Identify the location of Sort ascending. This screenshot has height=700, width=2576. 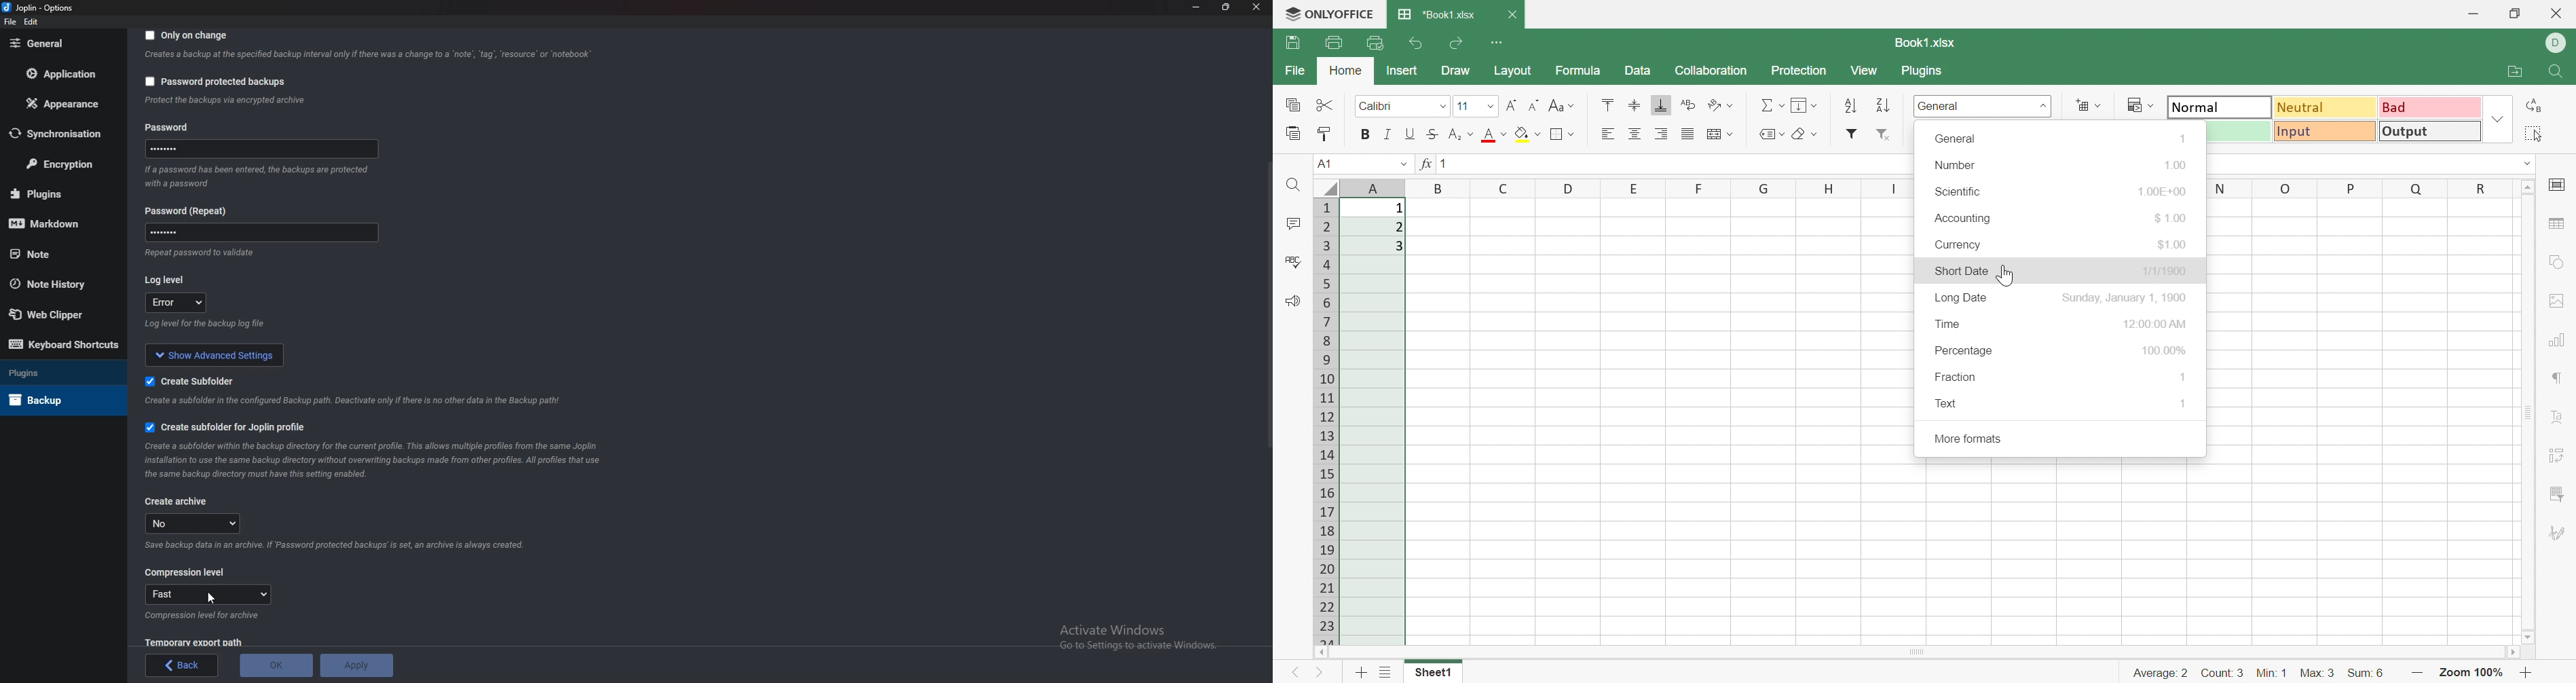
(1850, 107).